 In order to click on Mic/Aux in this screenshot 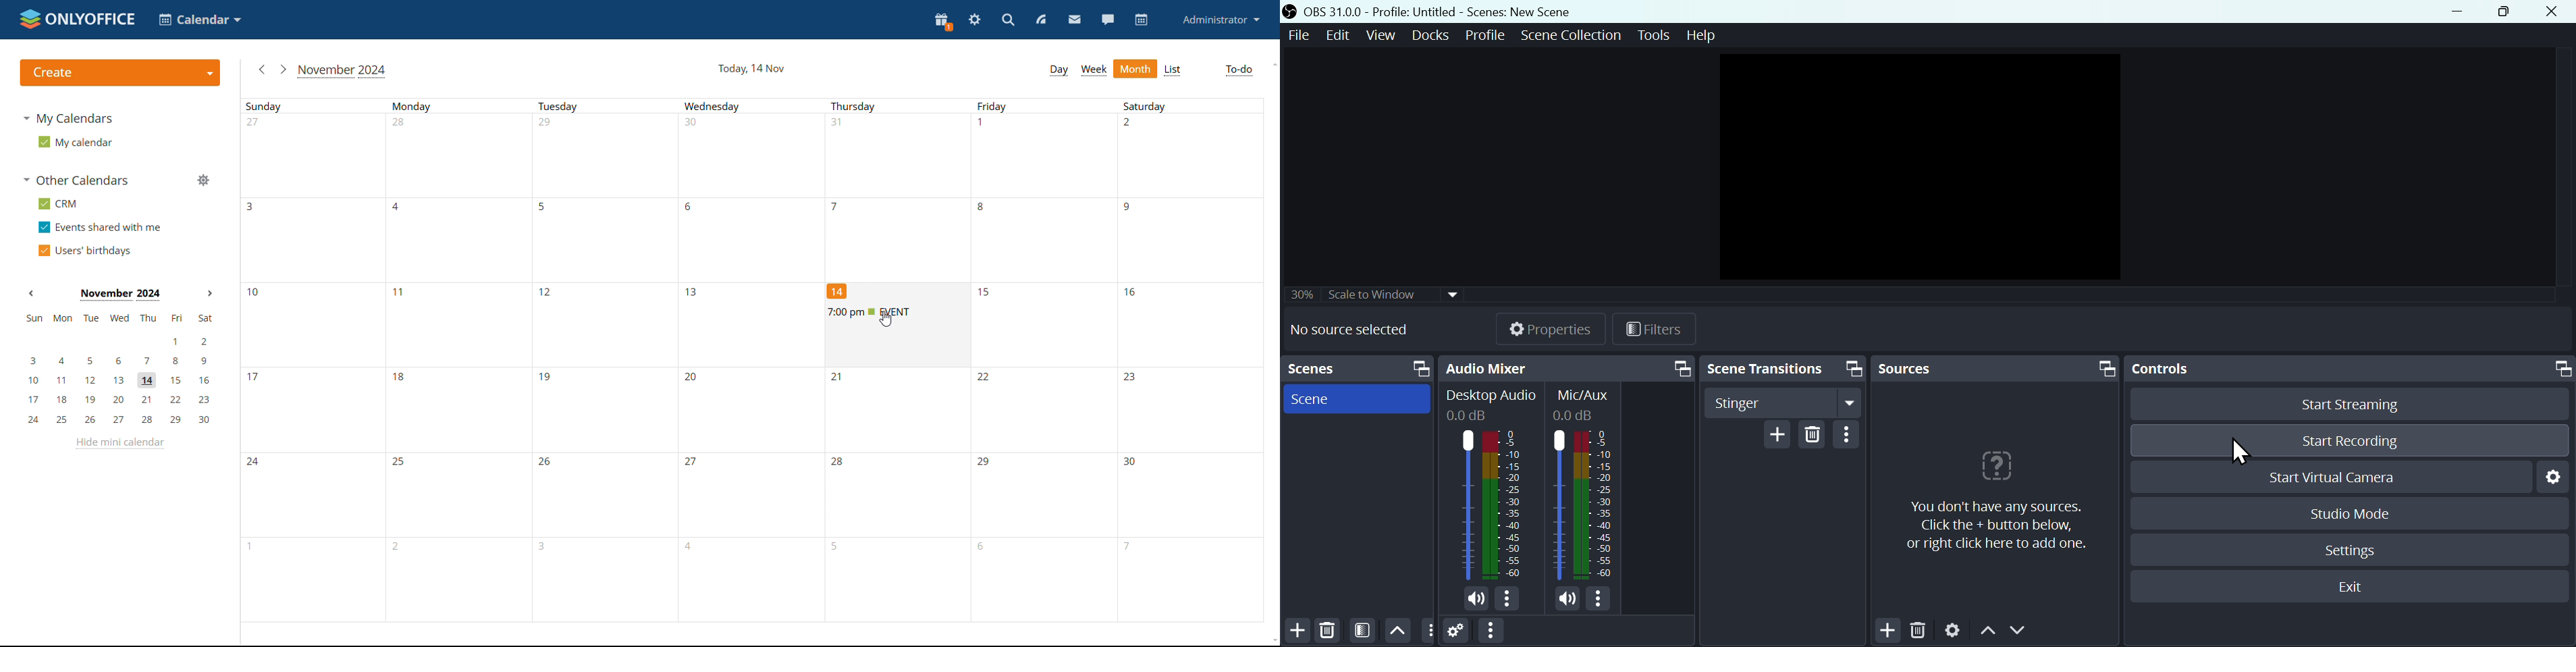, I will do `click(1588, 485)`.